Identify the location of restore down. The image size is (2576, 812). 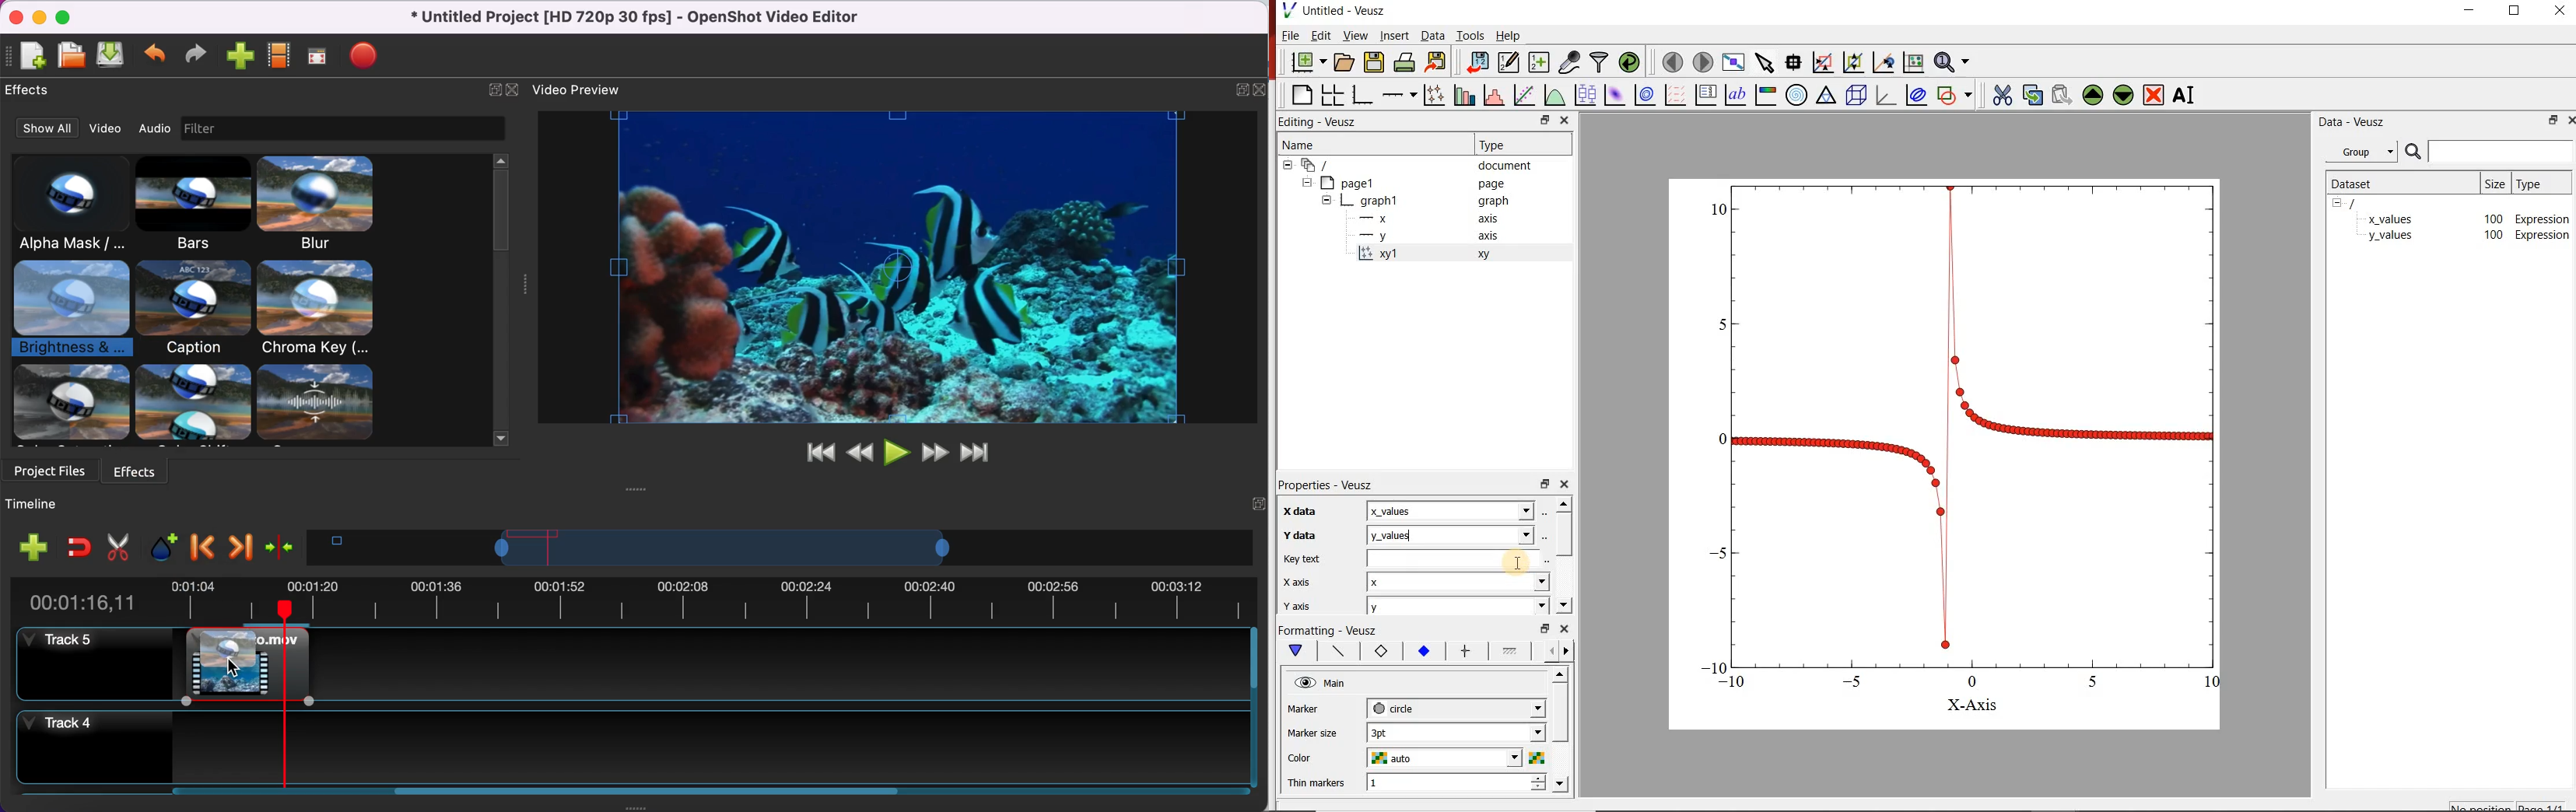
(2550, 120).